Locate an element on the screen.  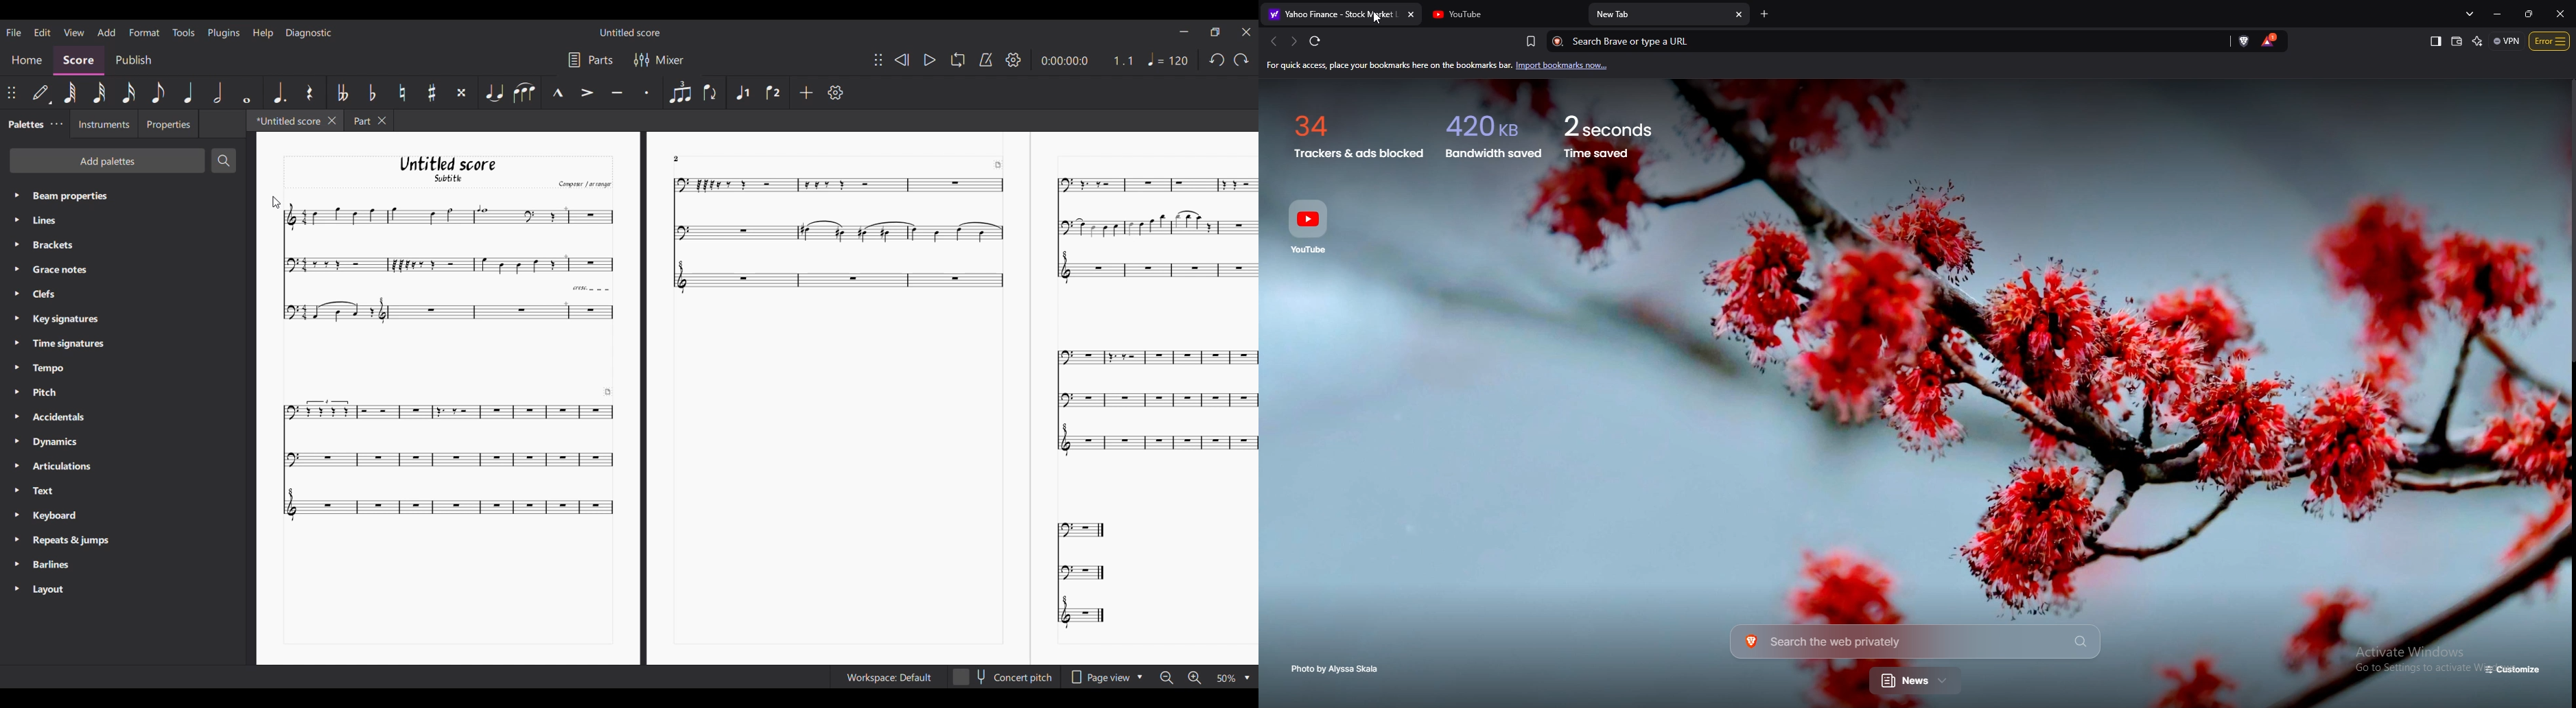
8th note is located at coordinates (158, 92).